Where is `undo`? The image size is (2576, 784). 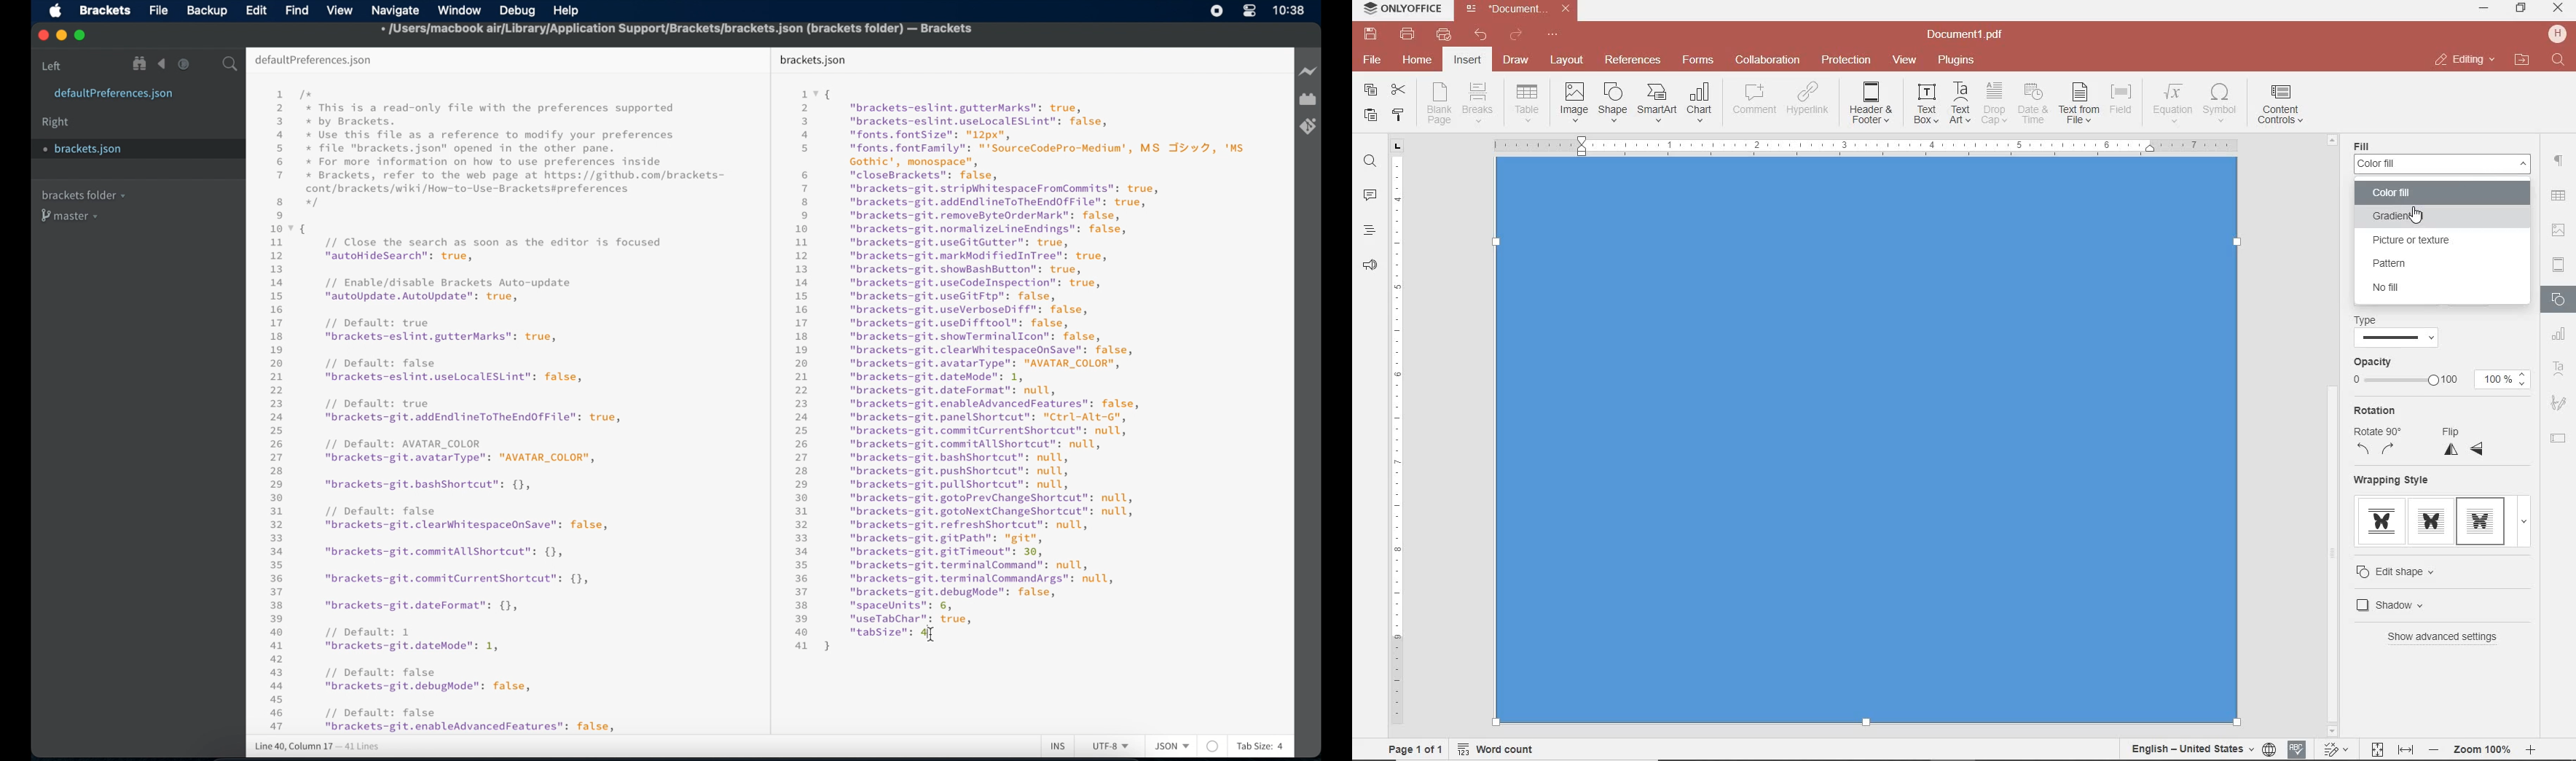
undo is located at coordinates (1481, 35).